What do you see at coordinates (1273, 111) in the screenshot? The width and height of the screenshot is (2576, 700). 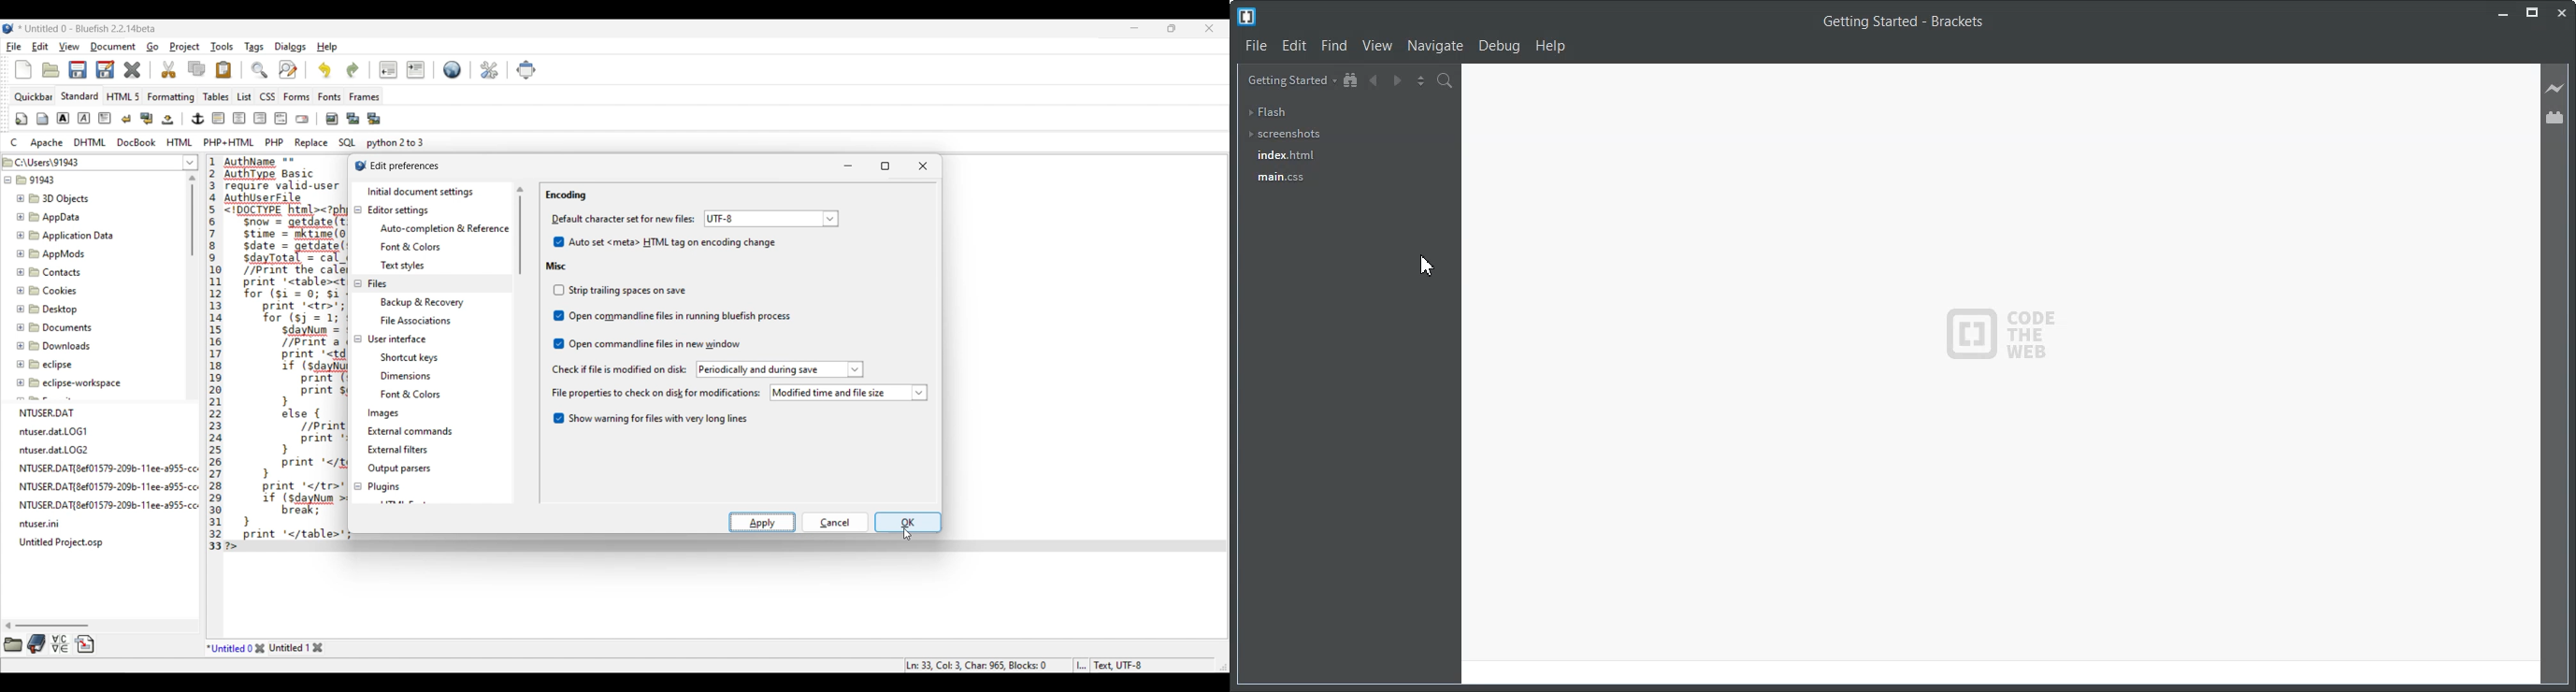 I see `Flash` at bounding box center [1273, 111].